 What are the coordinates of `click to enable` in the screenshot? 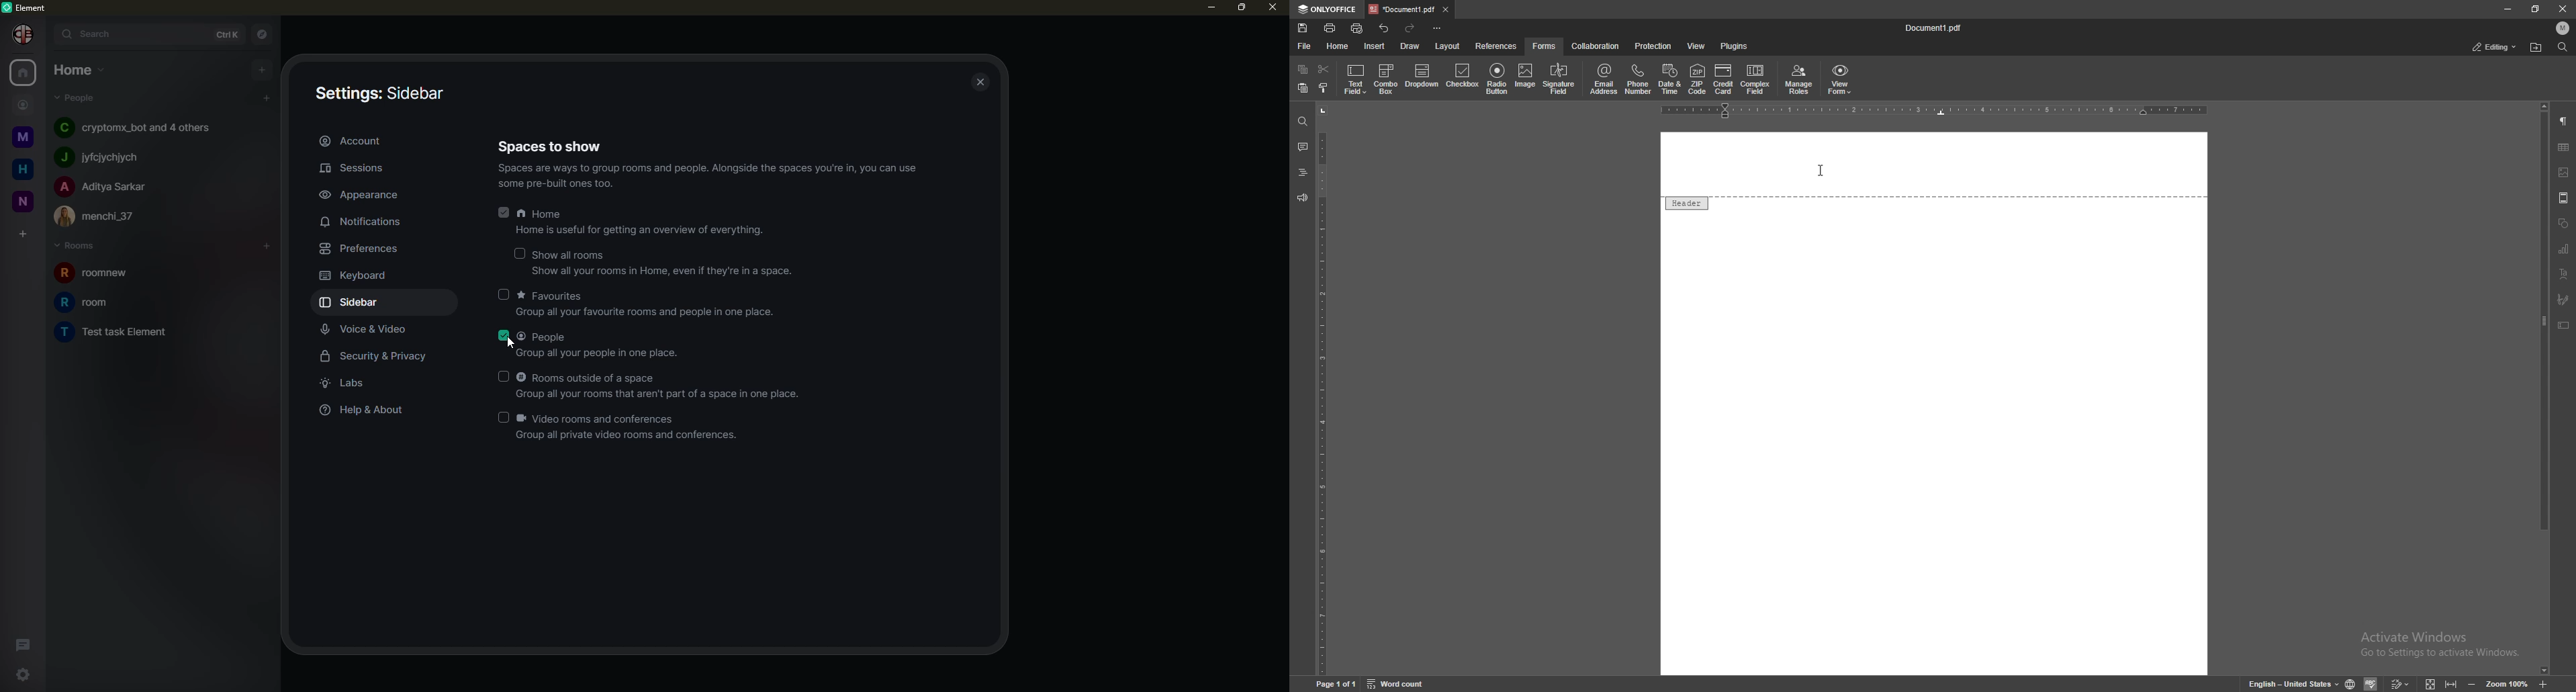 It's located at (504, 294).